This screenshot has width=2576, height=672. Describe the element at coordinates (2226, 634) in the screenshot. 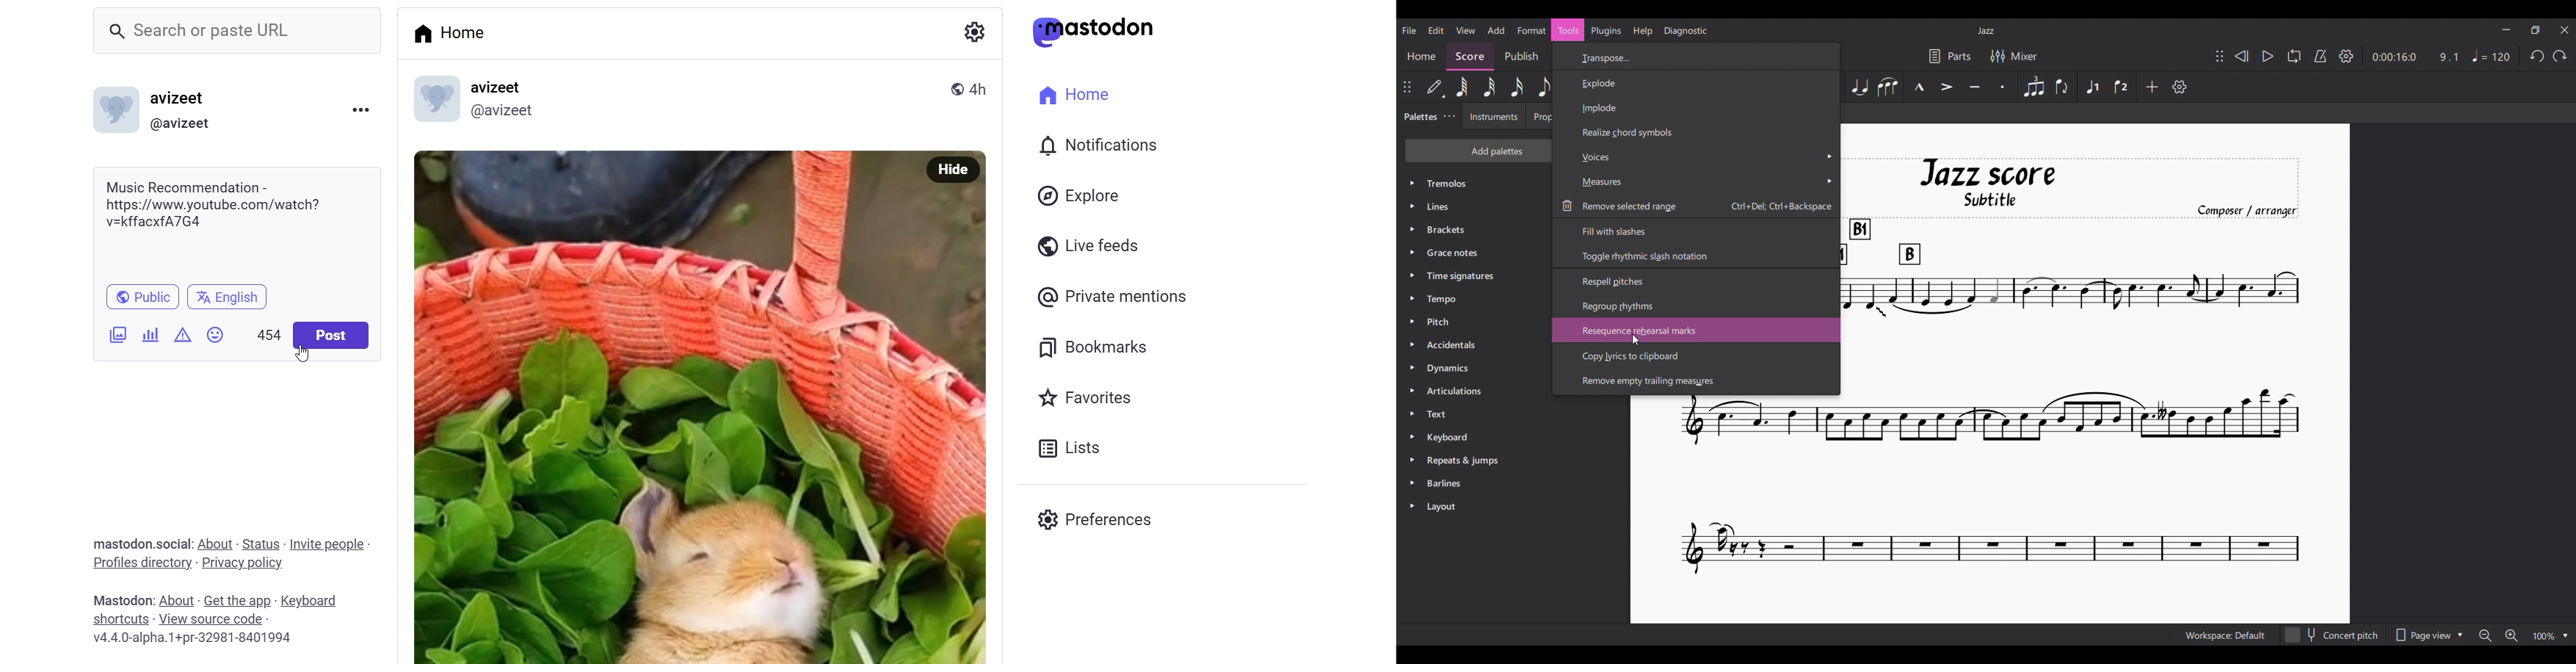

I see `Workspace: Default` at that location.